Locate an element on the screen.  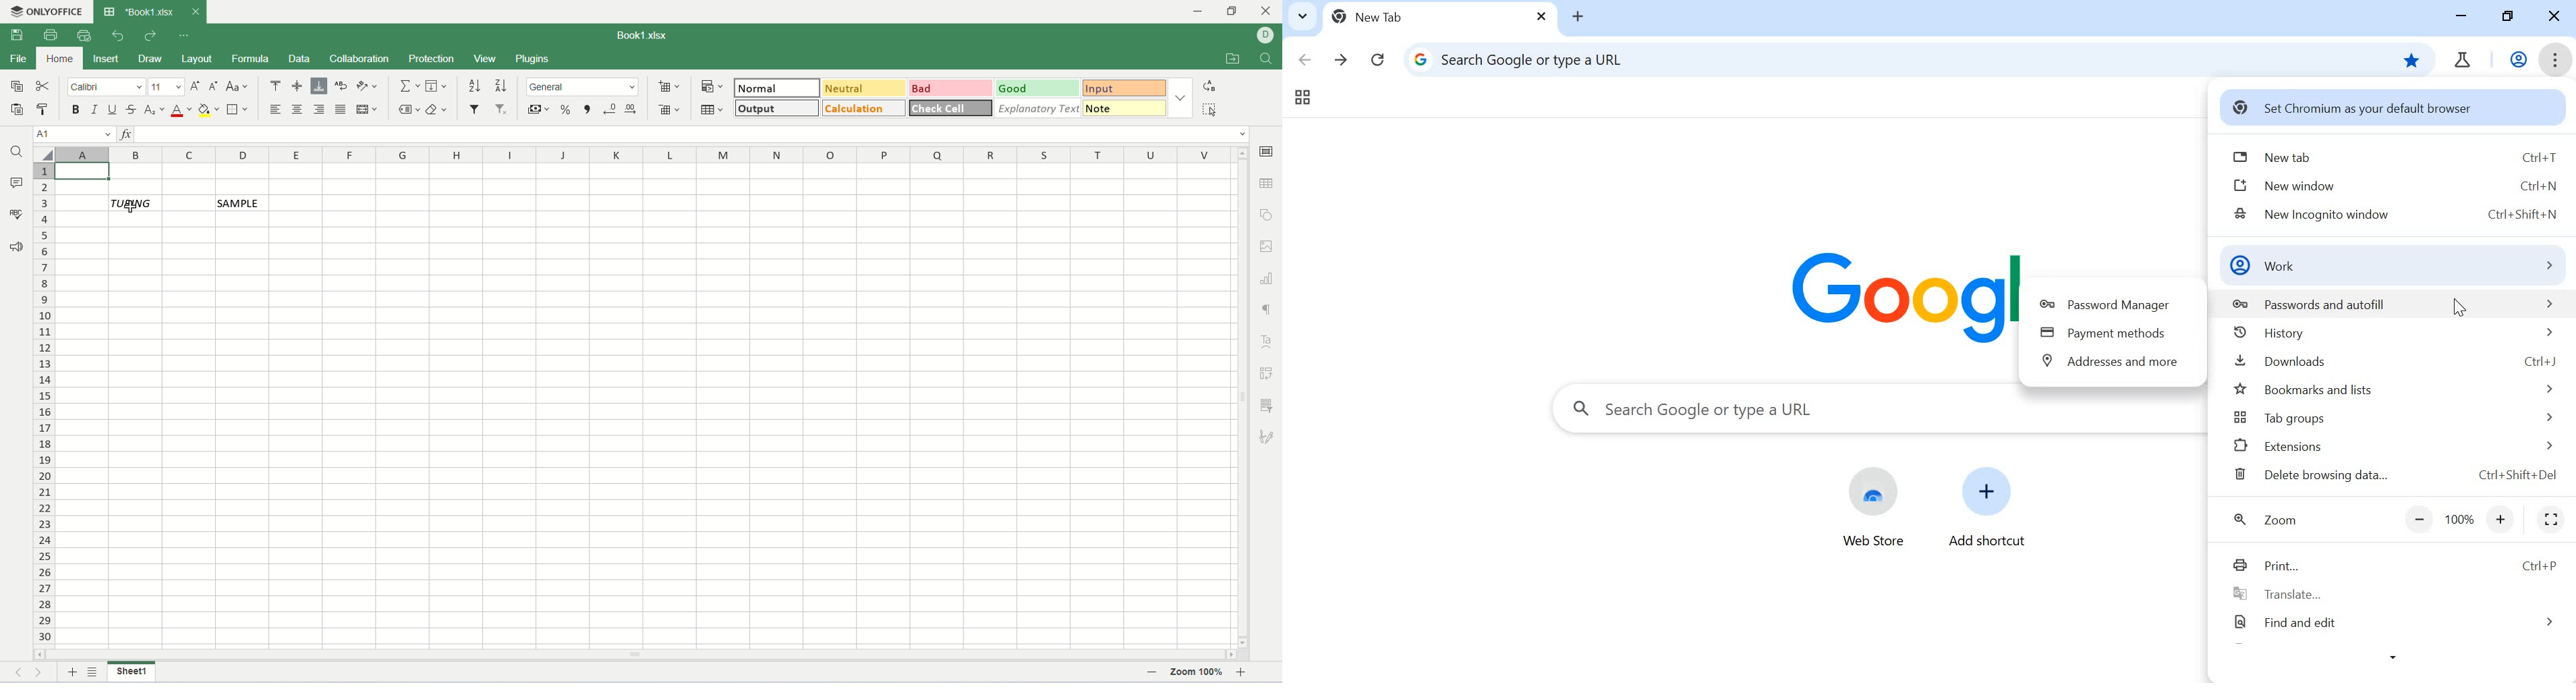
zoom in is located at coordinates (1243, 674).